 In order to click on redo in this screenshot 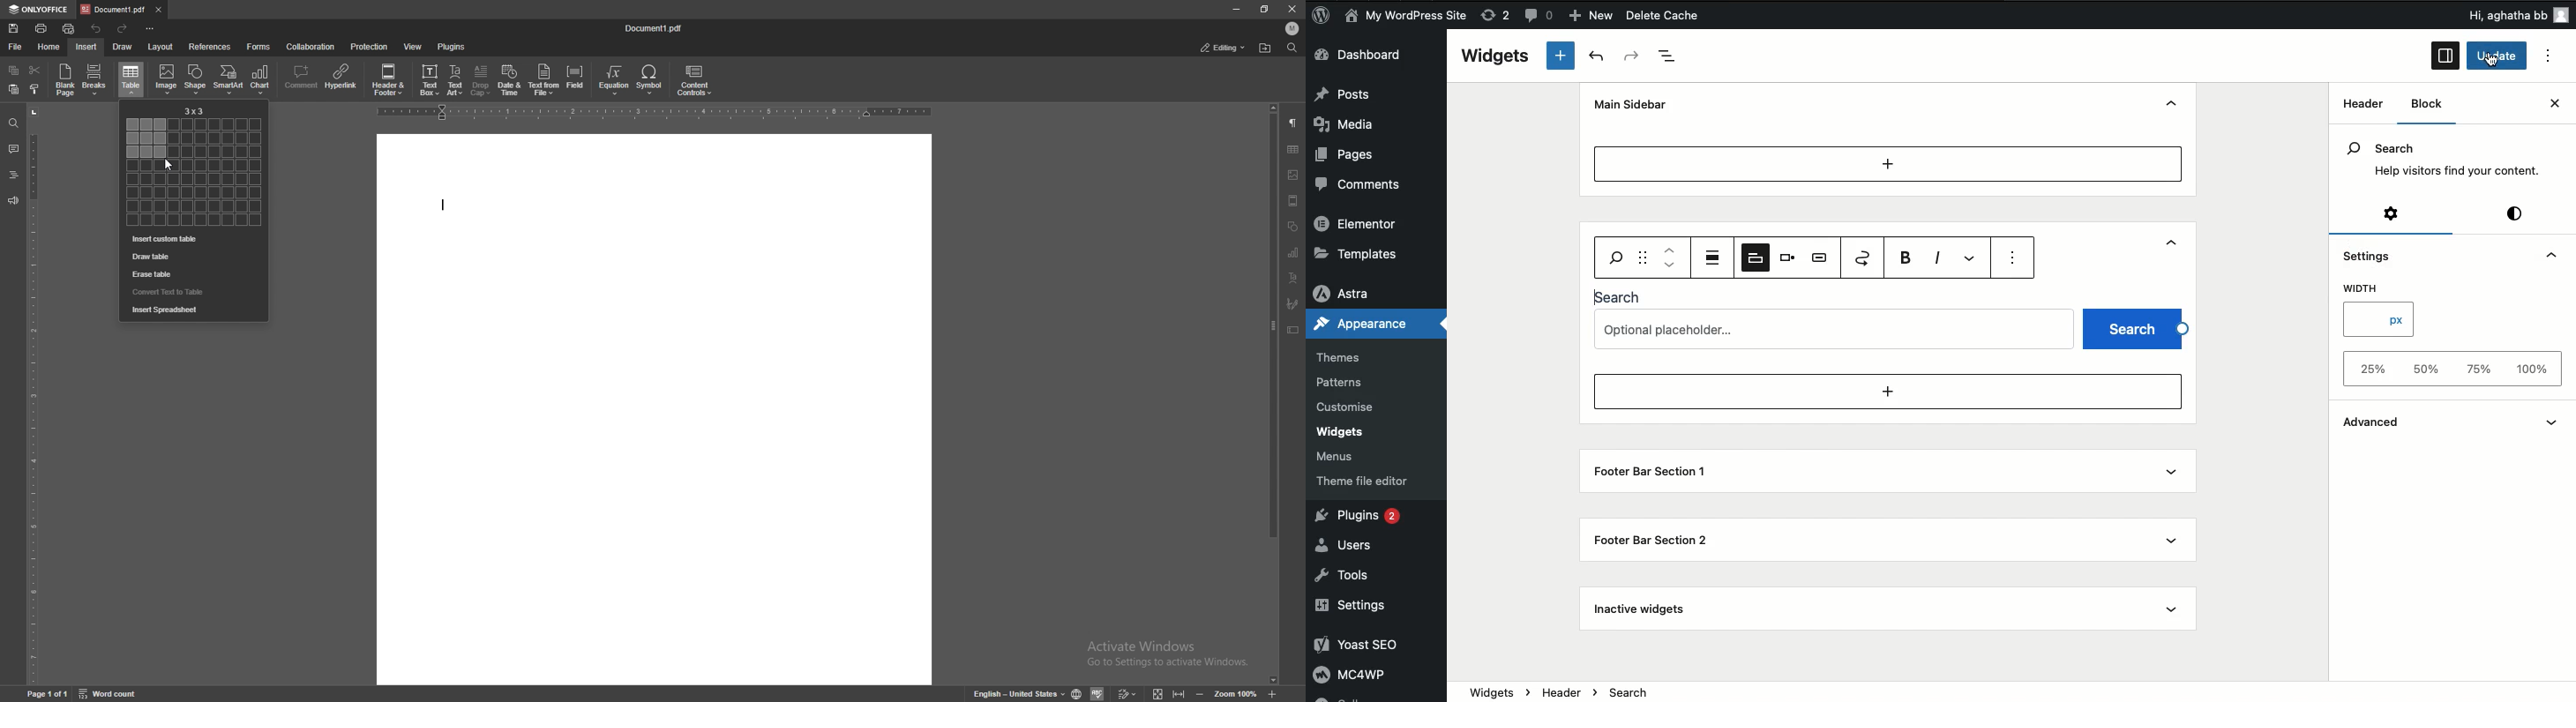, I will do `click(122, 30)`.